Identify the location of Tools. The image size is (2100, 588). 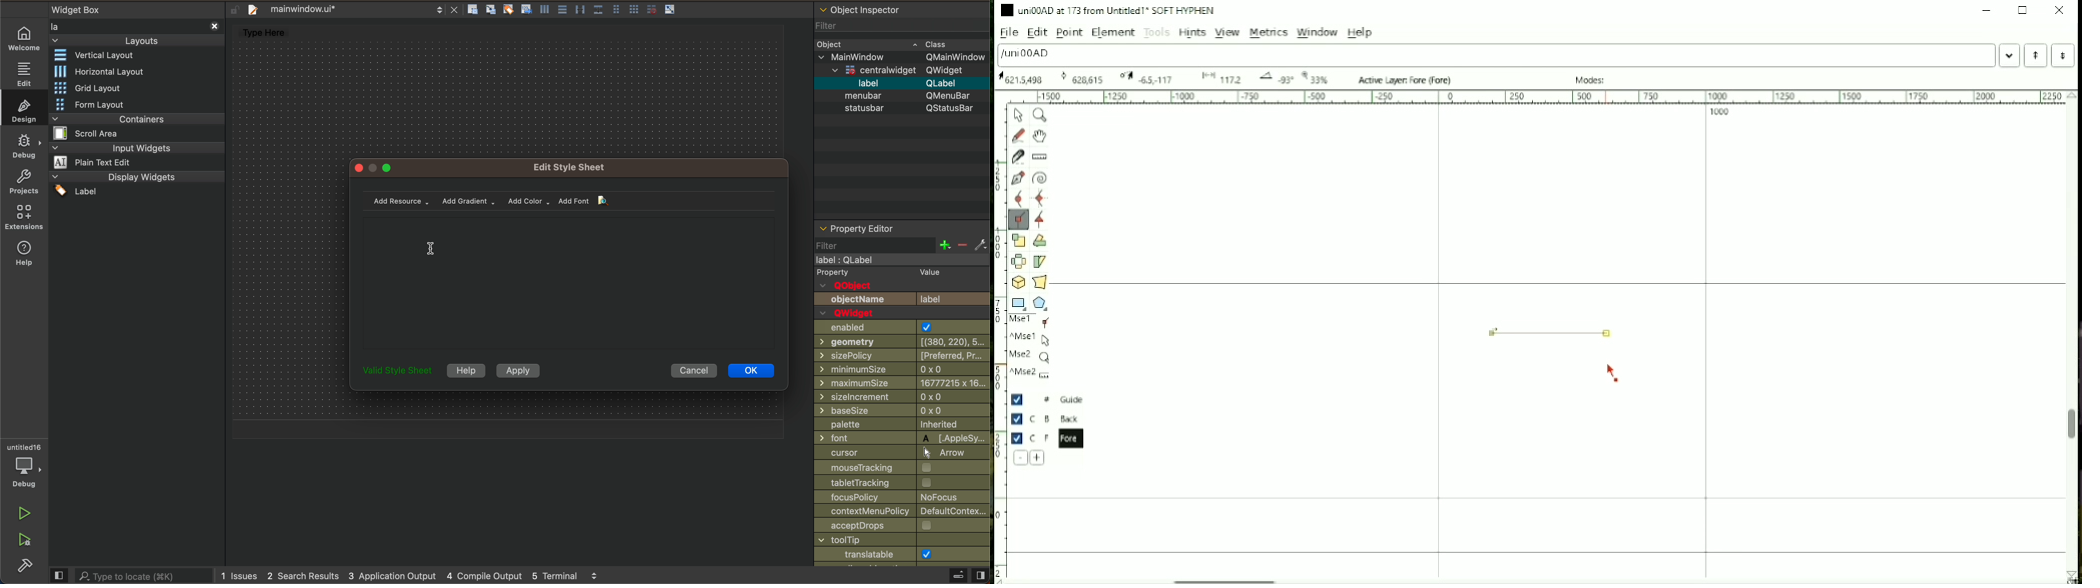
(1157, 33).